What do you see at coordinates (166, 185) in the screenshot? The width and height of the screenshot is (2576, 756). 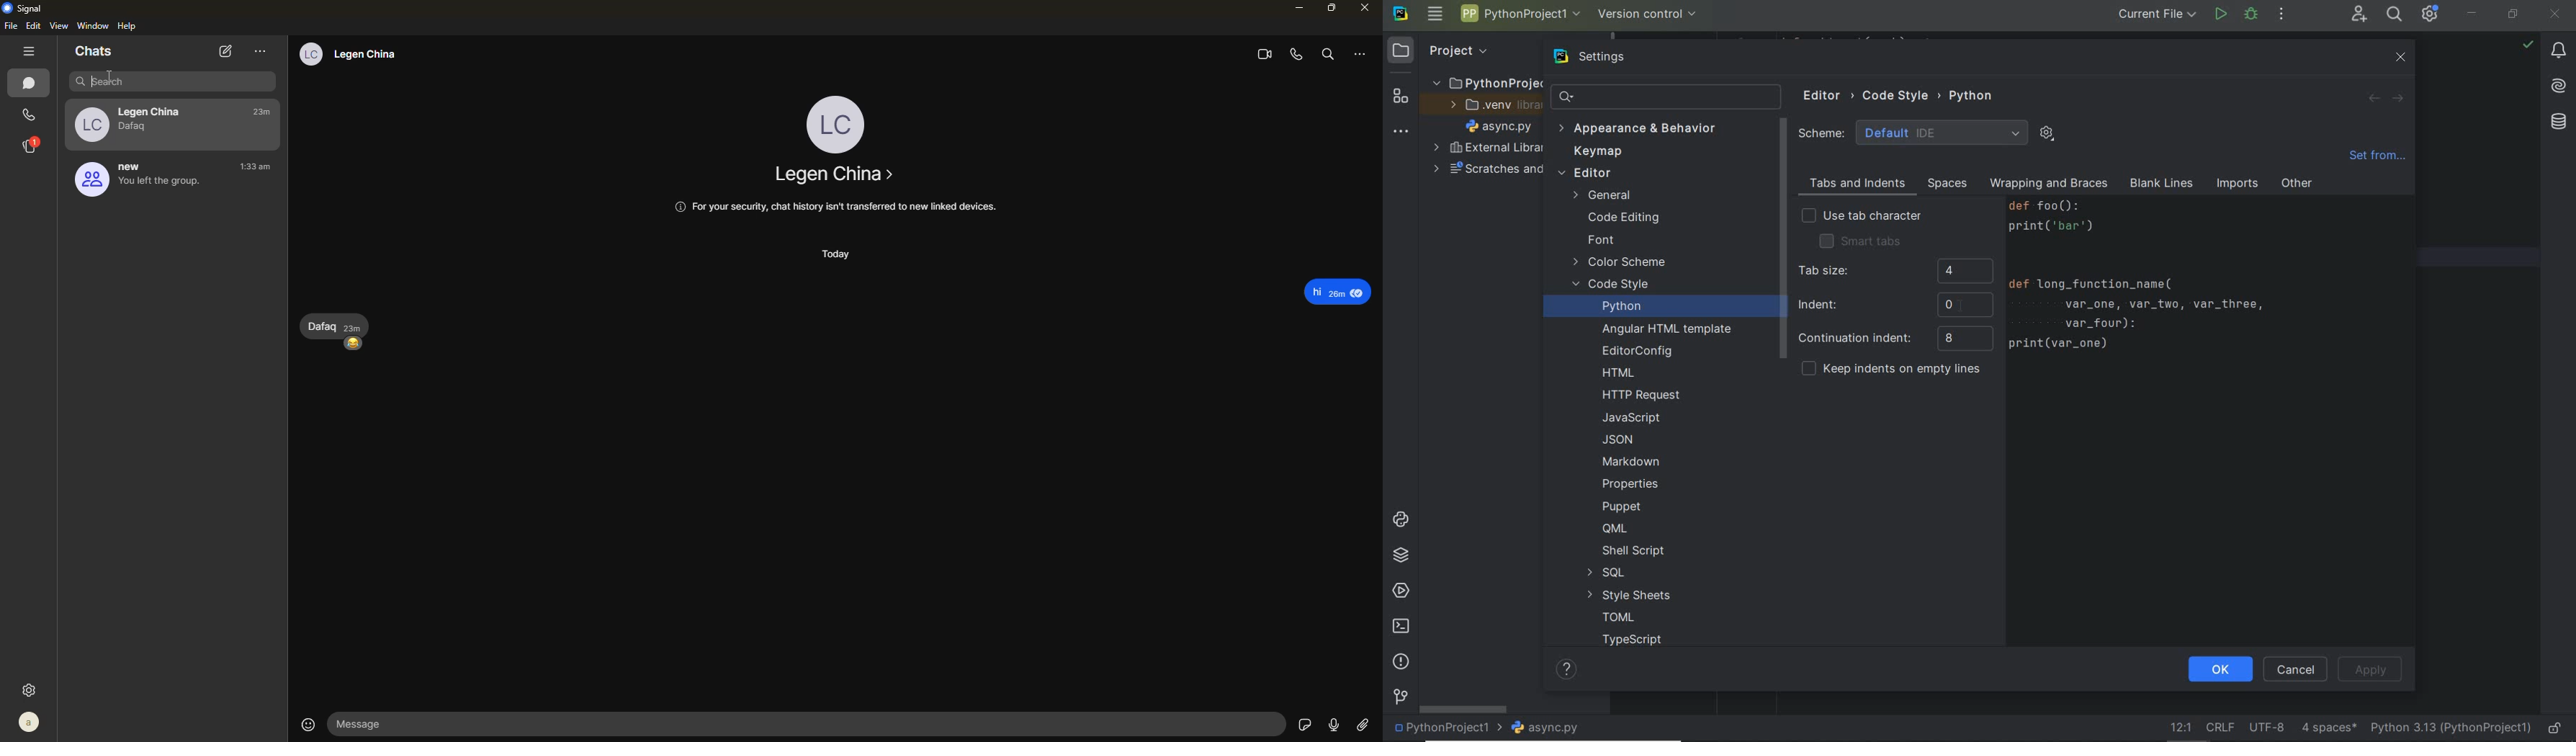 I see ` you left the group` at bounding box center [166, 185].